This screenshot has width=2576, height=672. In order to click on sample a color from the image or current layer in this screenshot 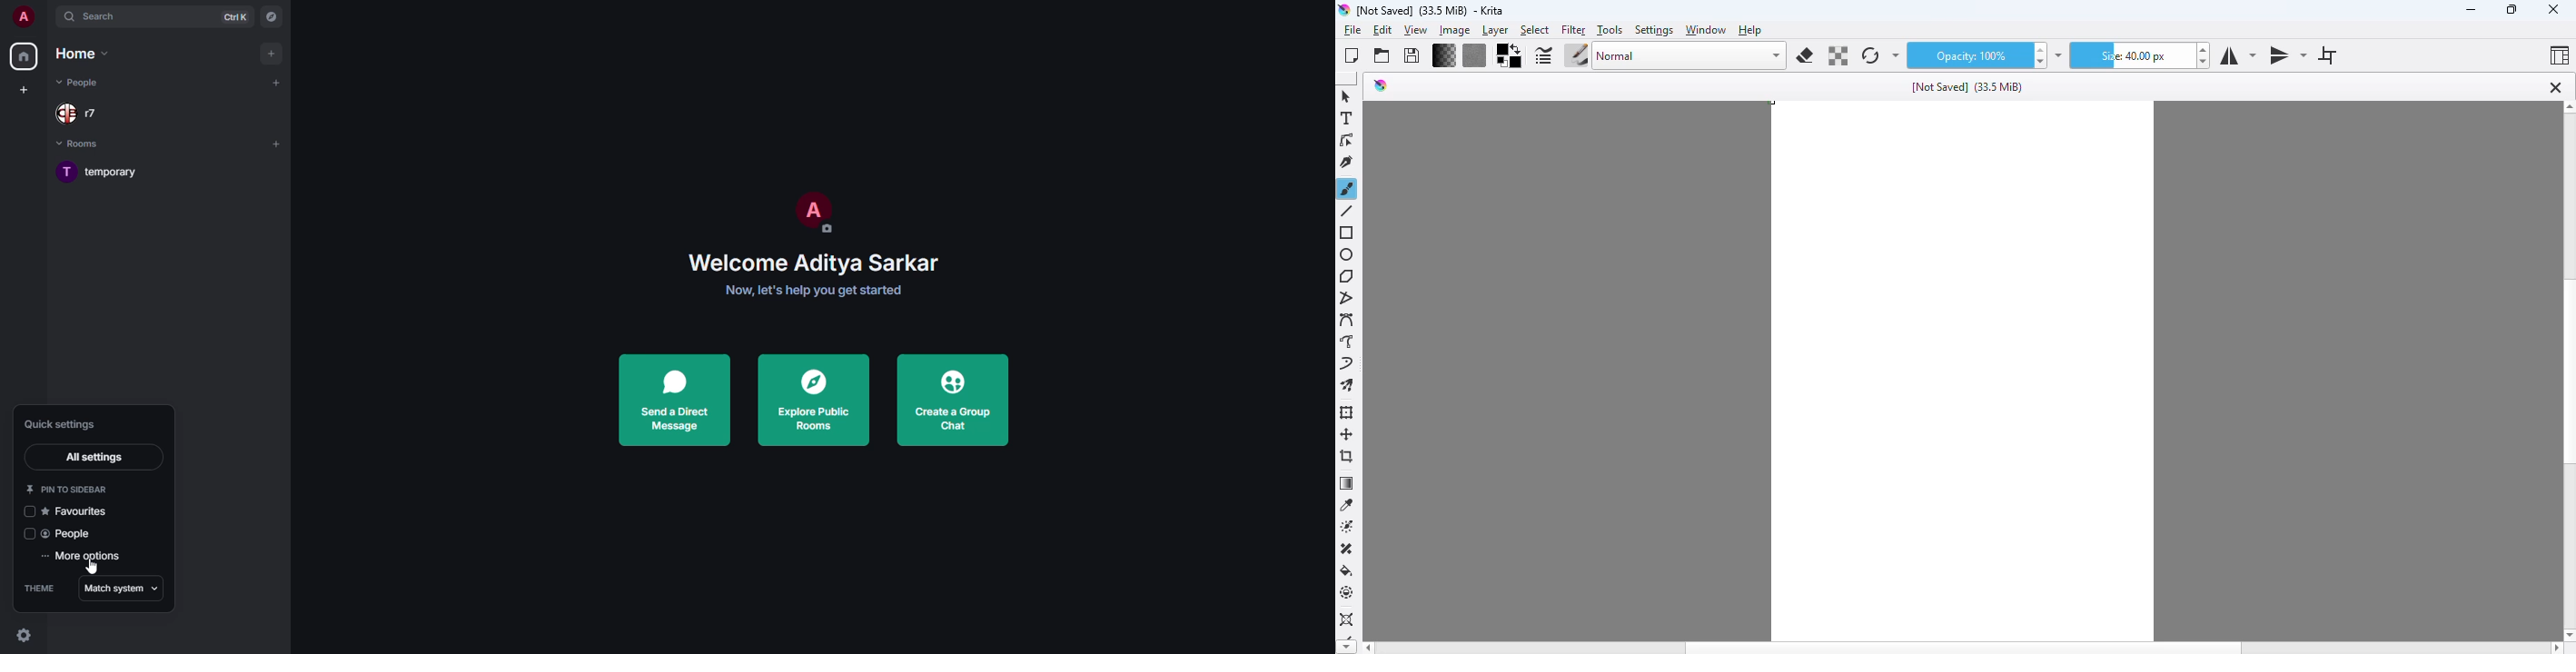, I will do `click(1349, 506)`.